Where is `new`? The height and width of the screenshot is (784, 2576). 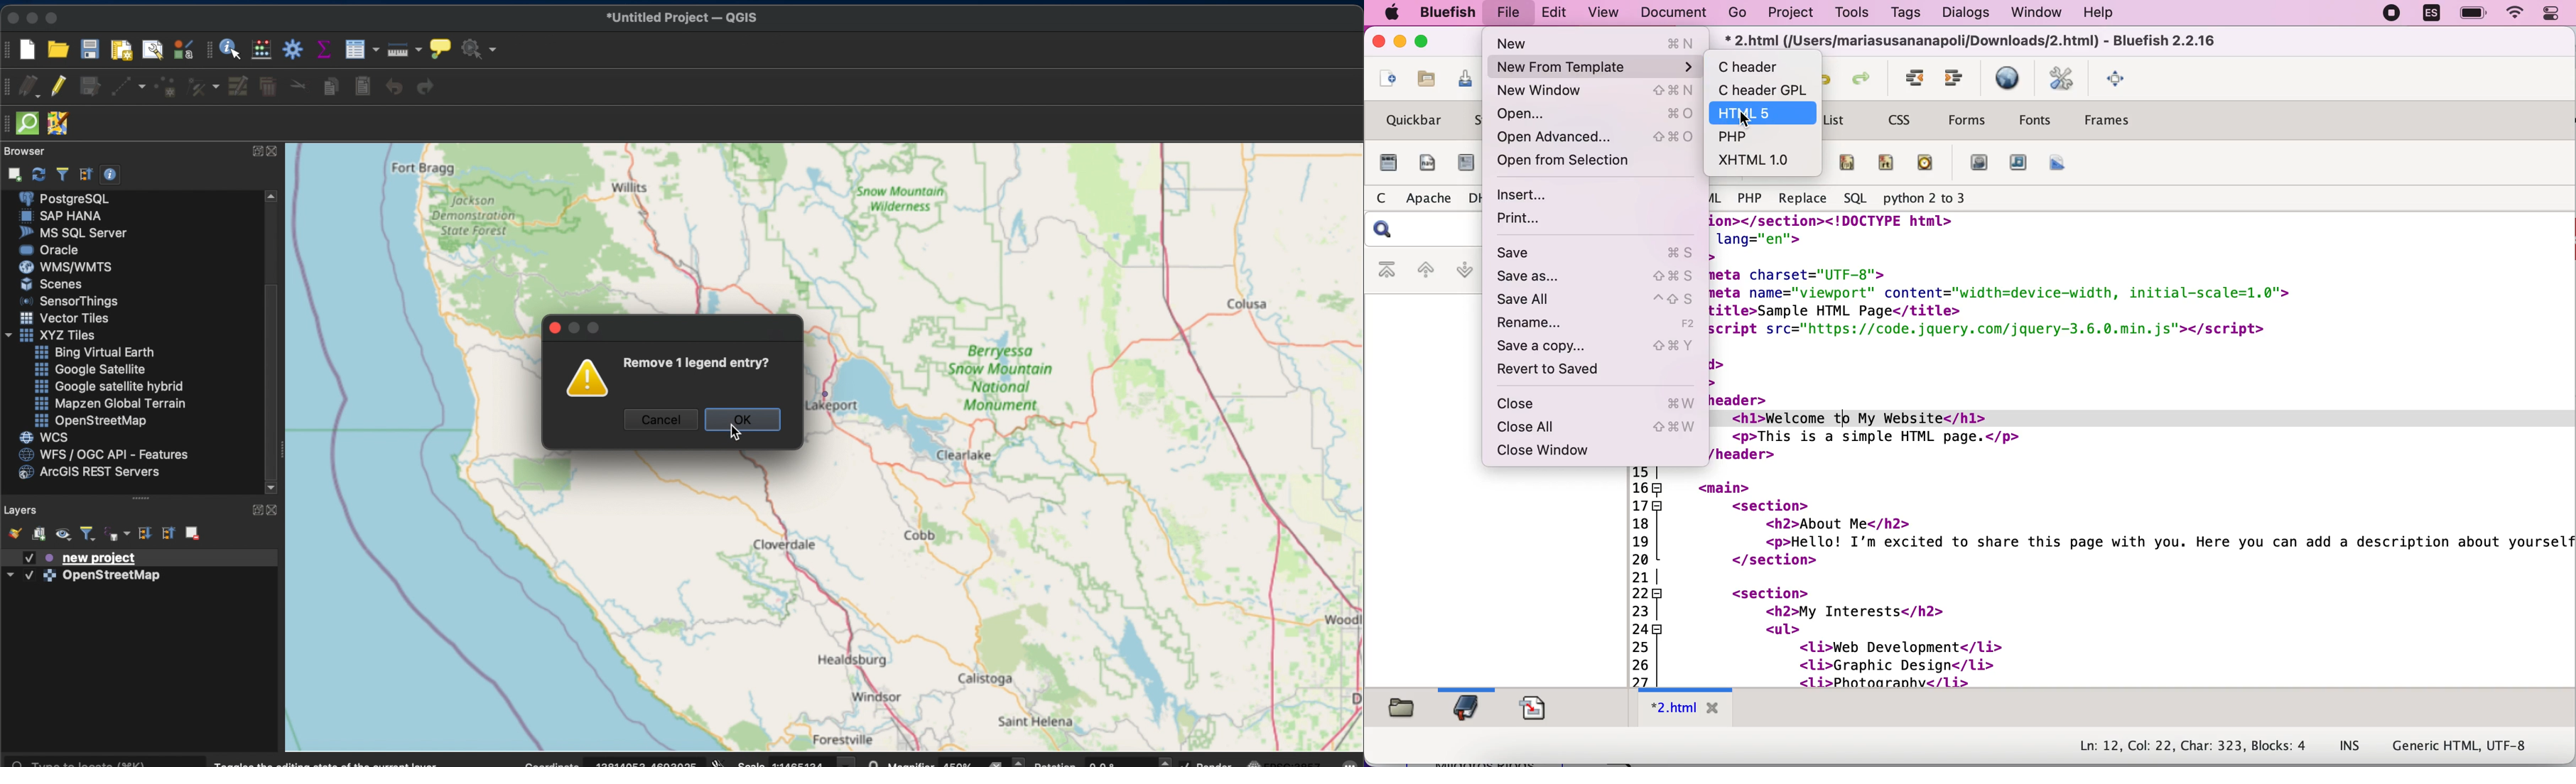 new is located at coordinates (1597, 42).